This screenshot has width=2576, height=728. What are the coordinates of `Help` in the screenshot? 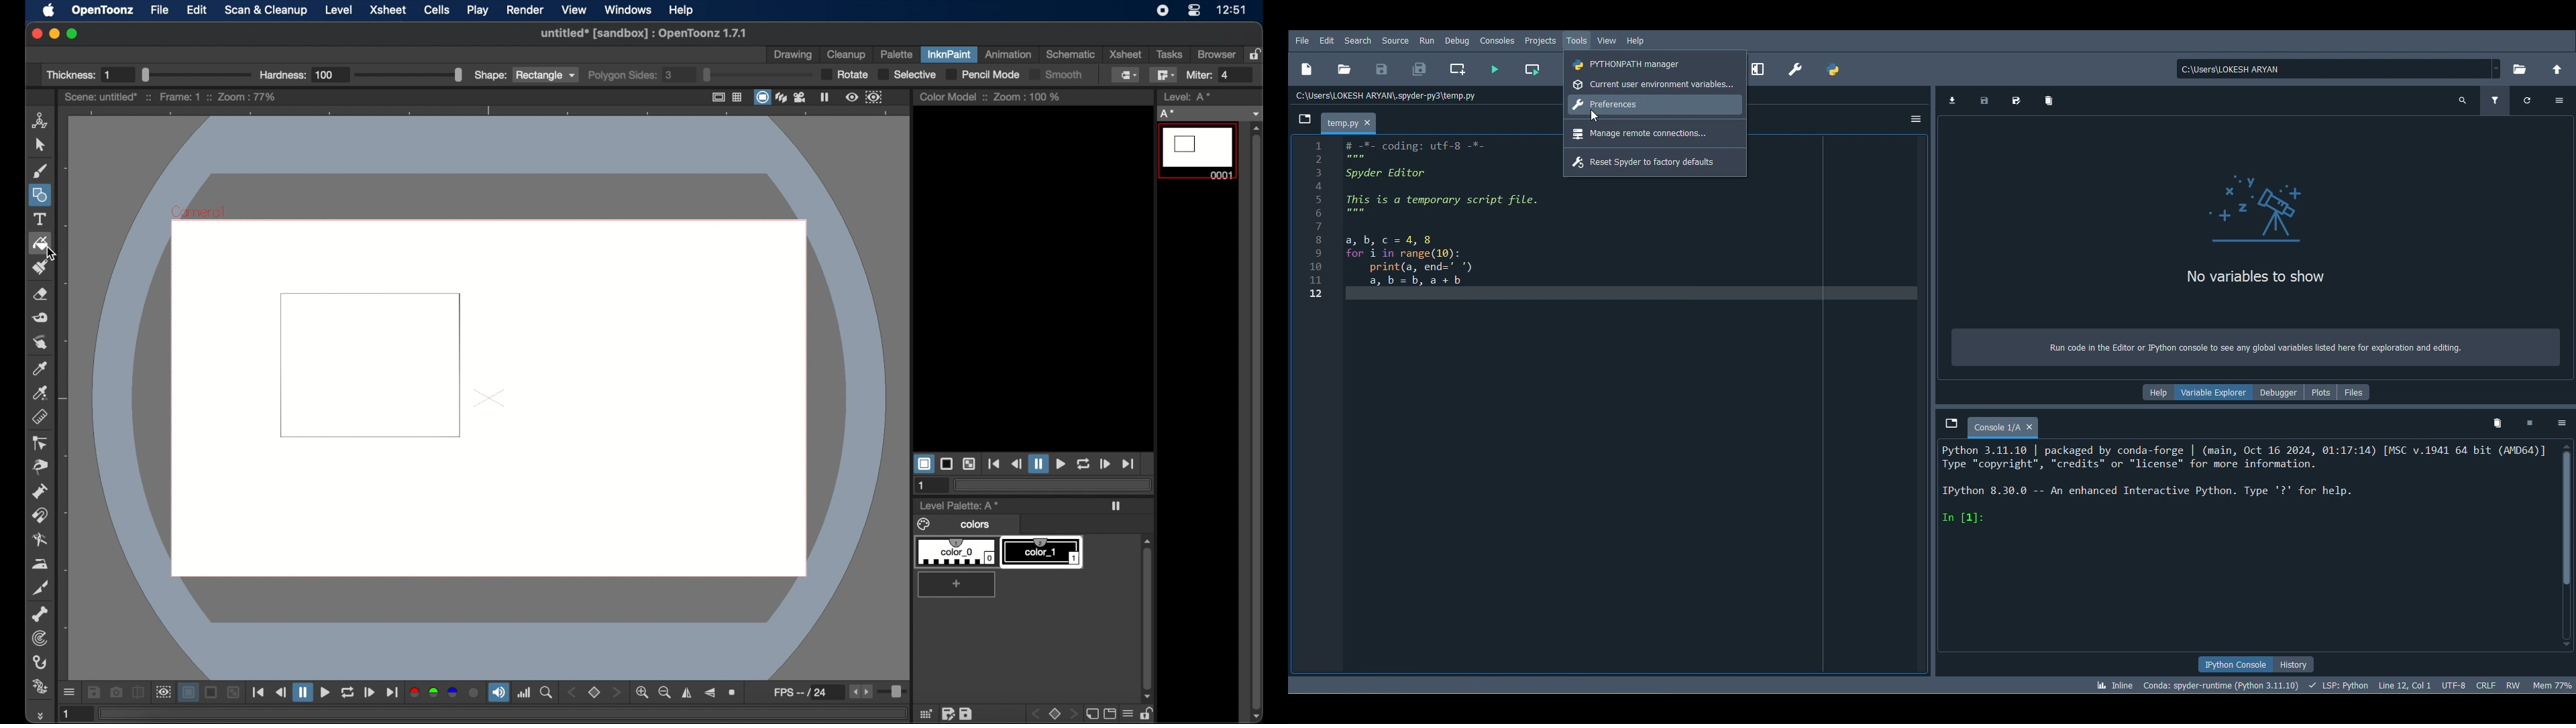 It's located at (1640, 40).